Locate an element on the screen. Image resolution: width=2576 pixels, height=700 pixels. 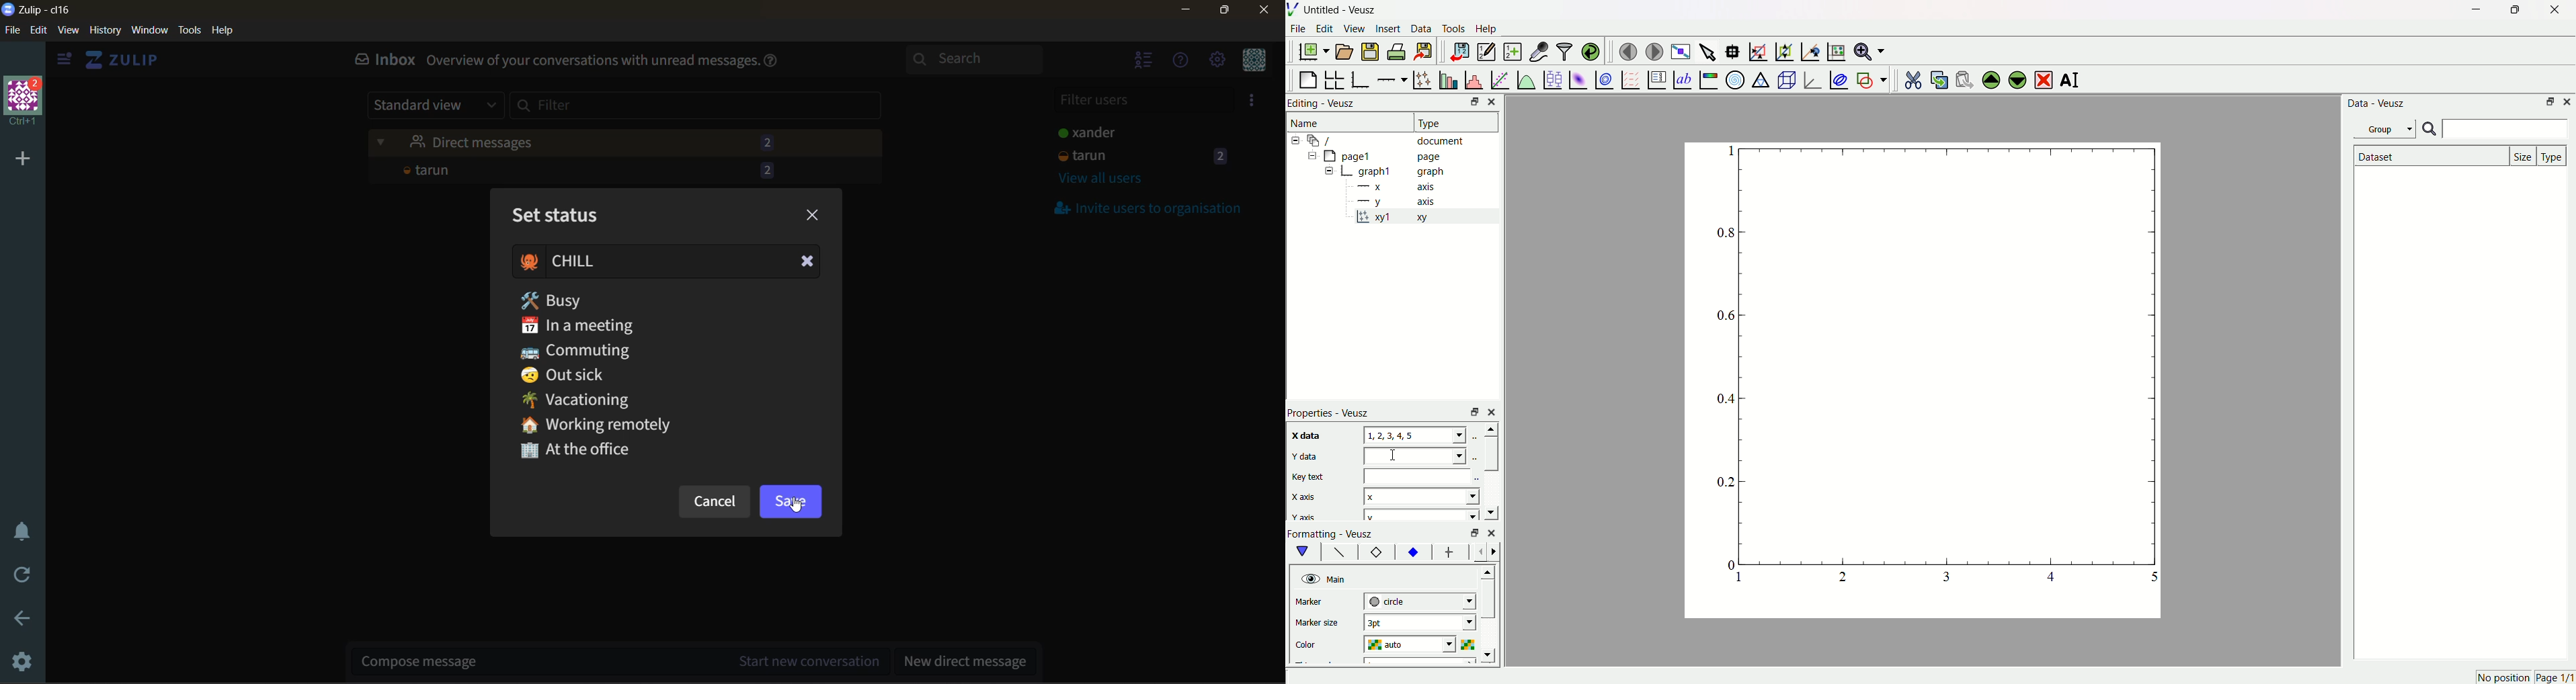
base graphs is located at coordinates (1362, 78).